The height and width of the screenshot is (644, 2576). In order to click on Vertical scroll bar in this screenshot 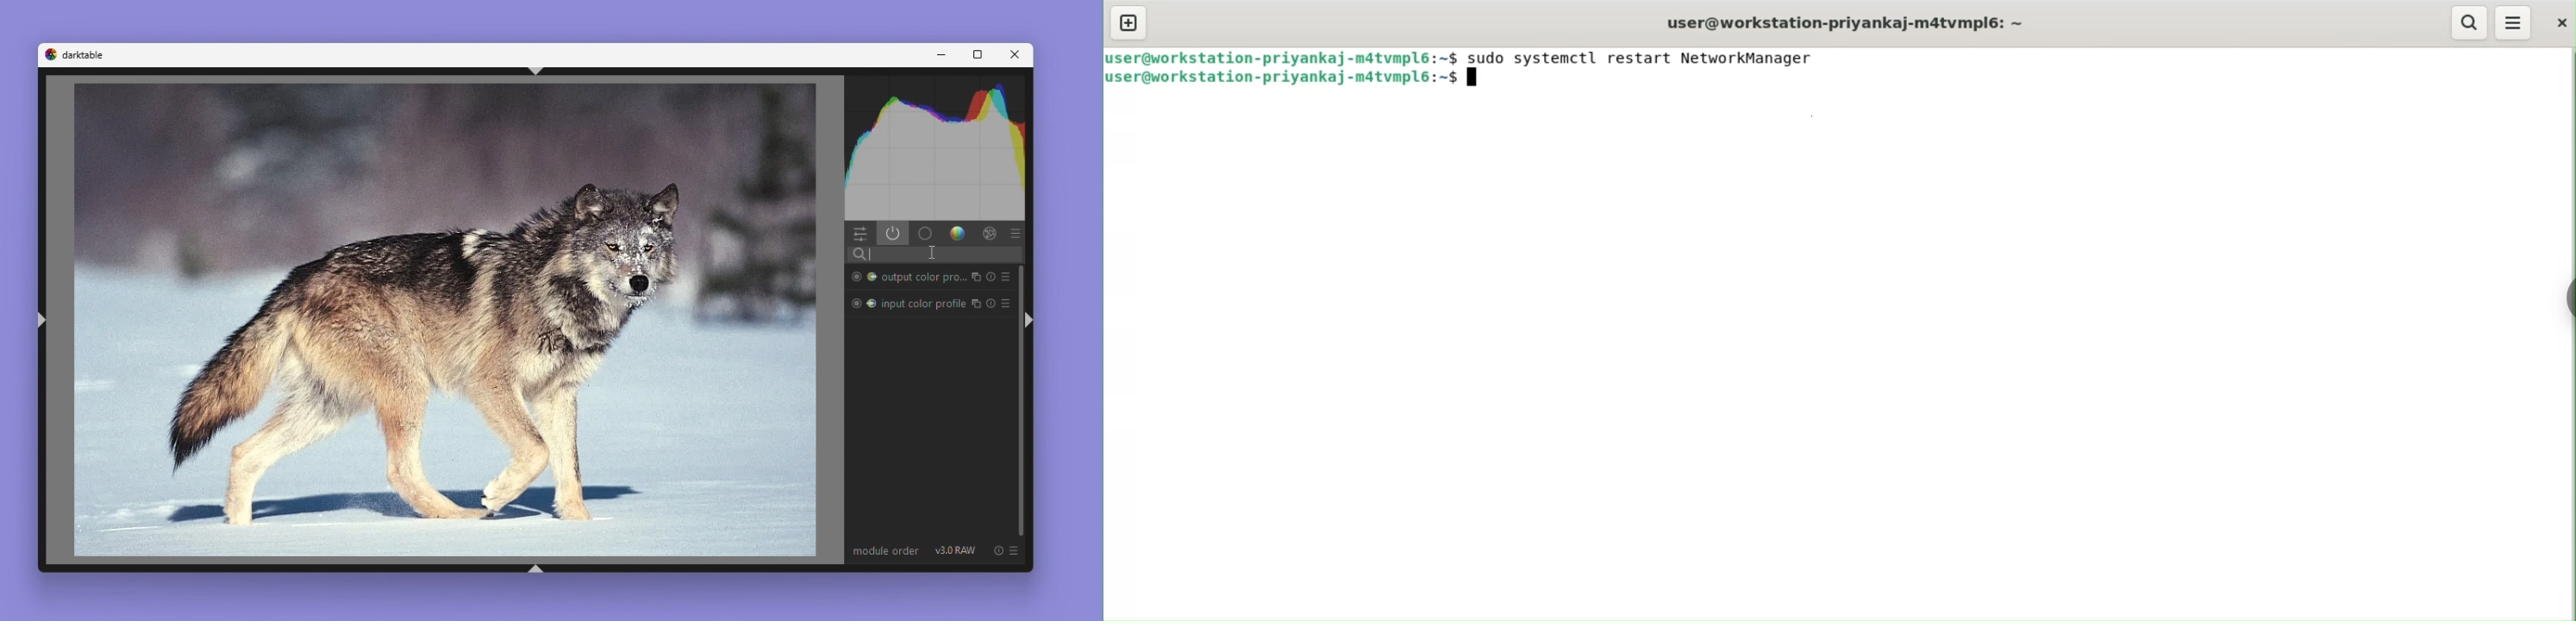, I will do `click(1019, 400)`.